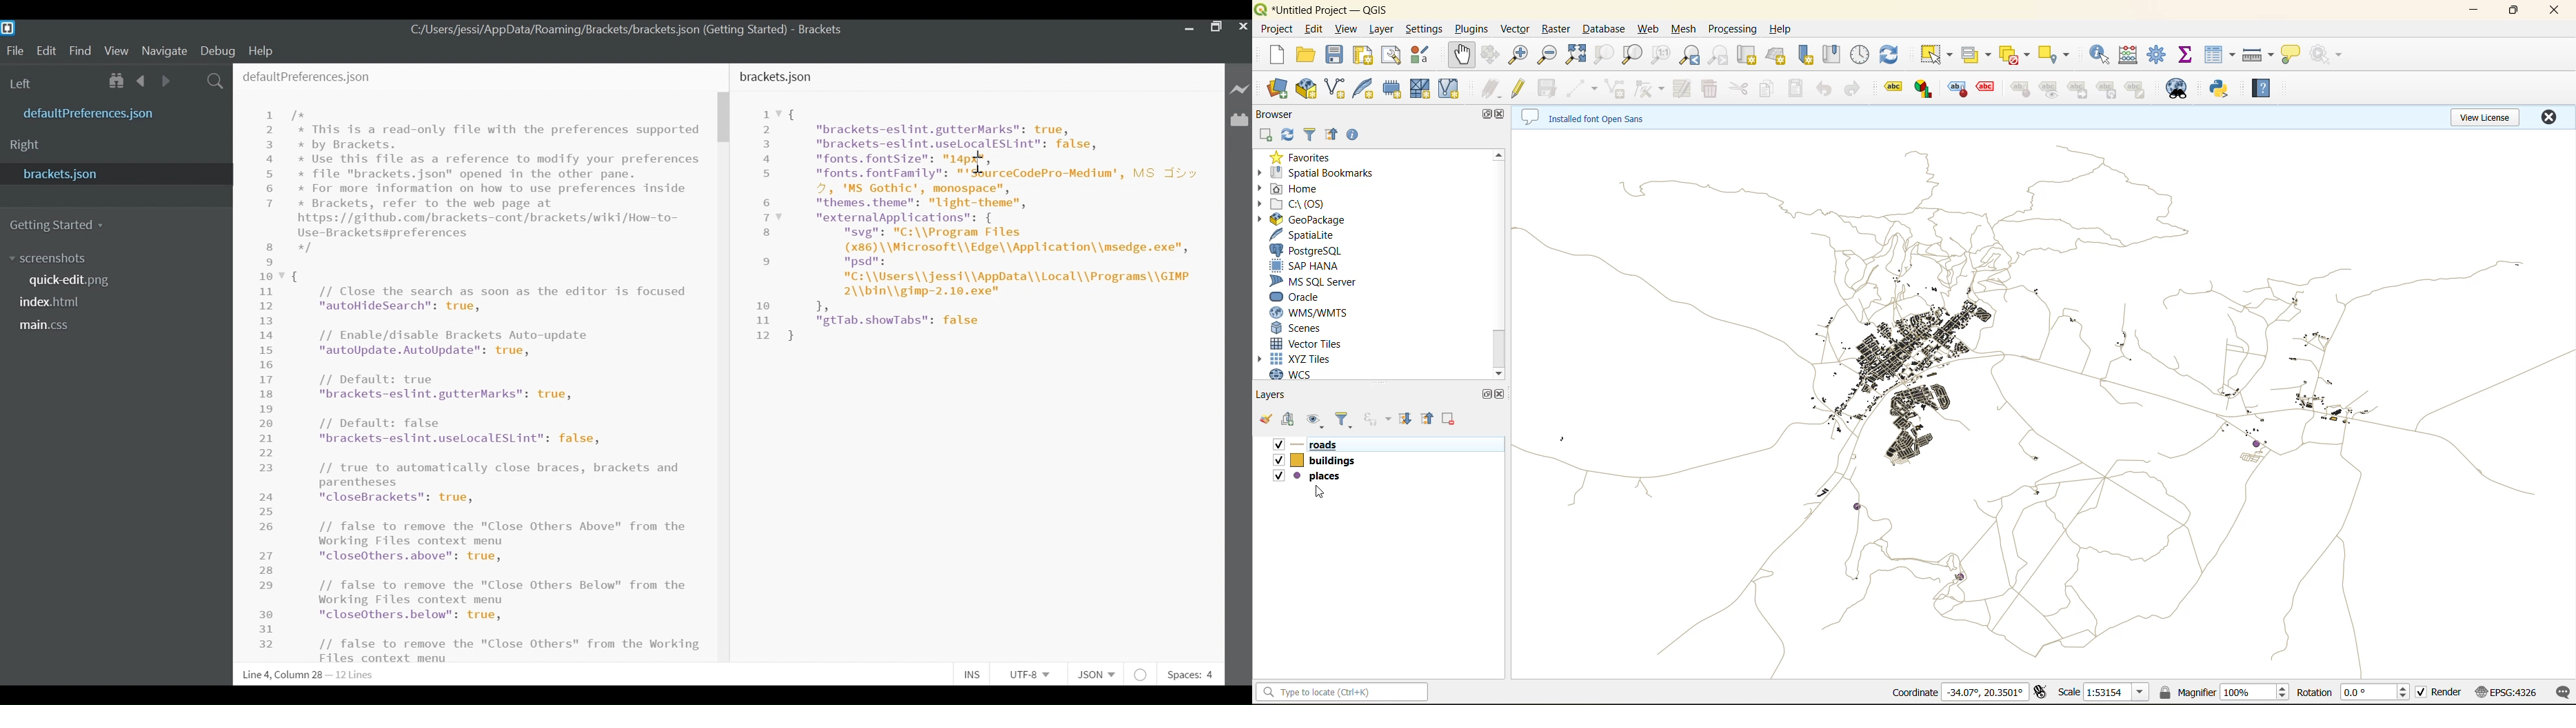 The height and width of the screenshot is (728, 2576). I want to click on Right, so click(28, 146).